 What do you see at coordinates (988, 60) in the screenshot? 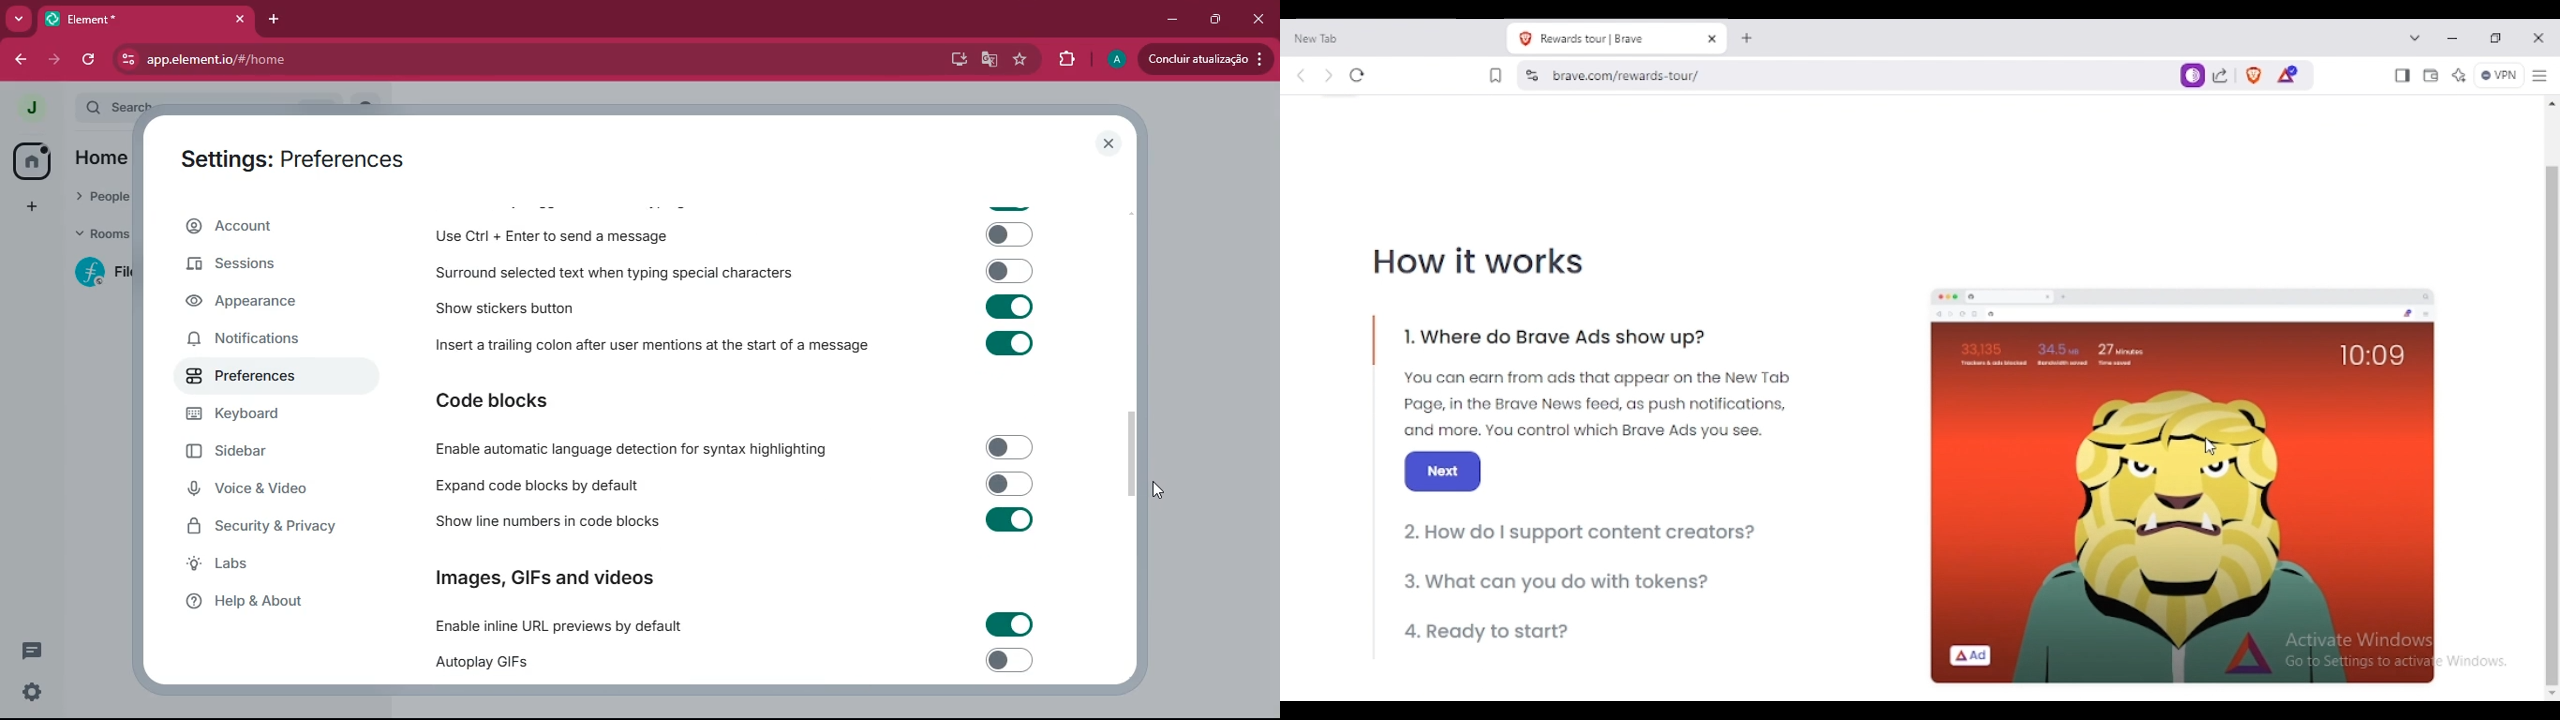
I see `google translate` at bounding box center [988, 60].